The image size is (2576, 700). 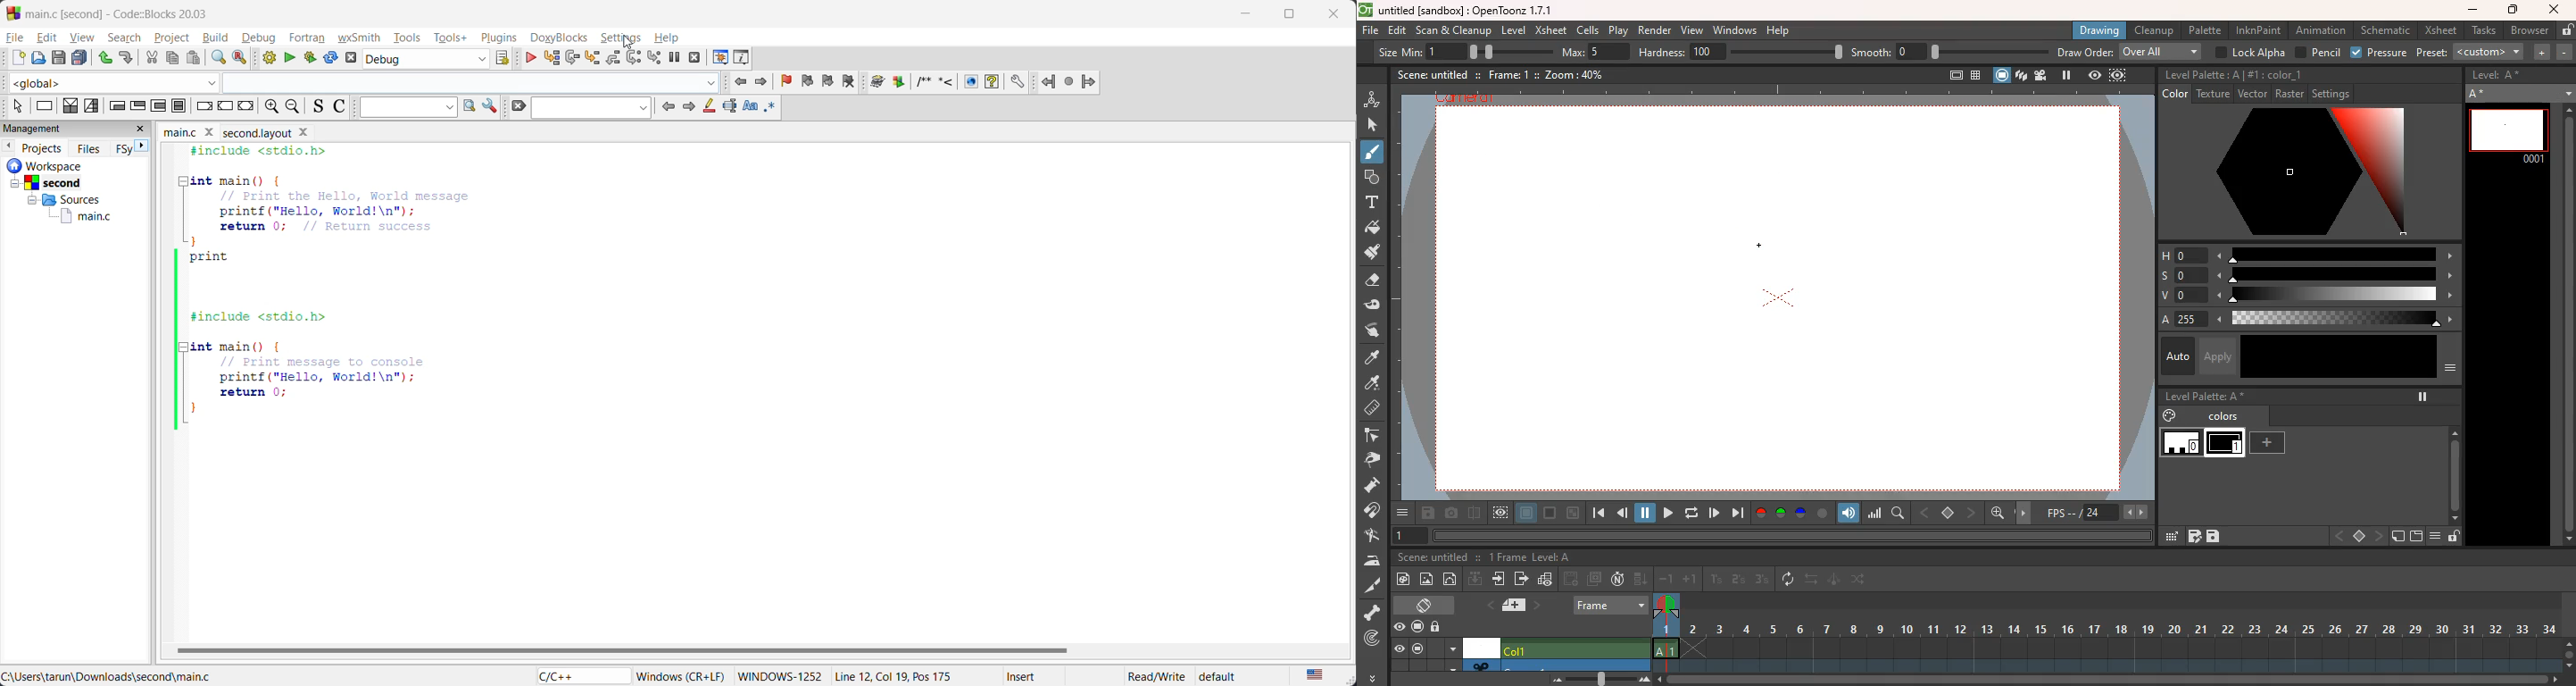 What do you see at coordinates (748, 107) in the screenshot?
I see `match case` at bounding box center [748, 107].